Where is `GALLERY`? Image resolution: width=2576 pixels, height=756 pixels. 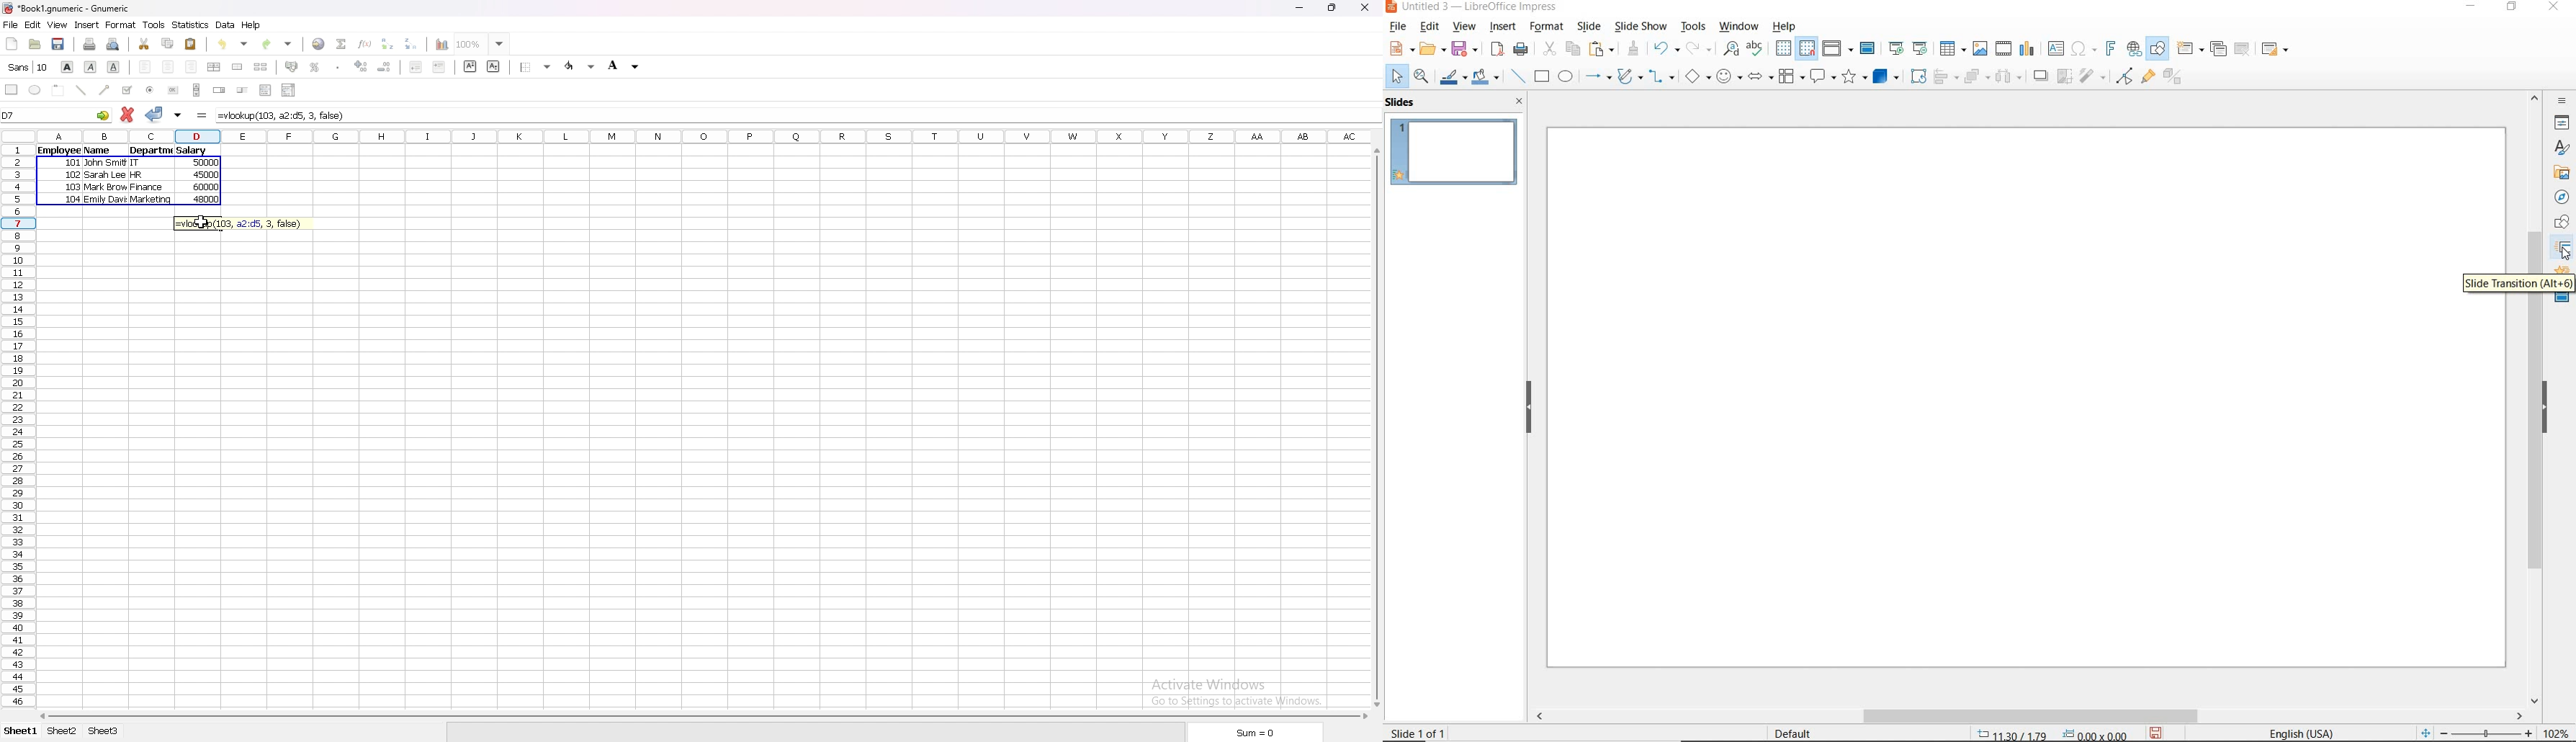 GALLERY is located at coordinates (2559, 171).